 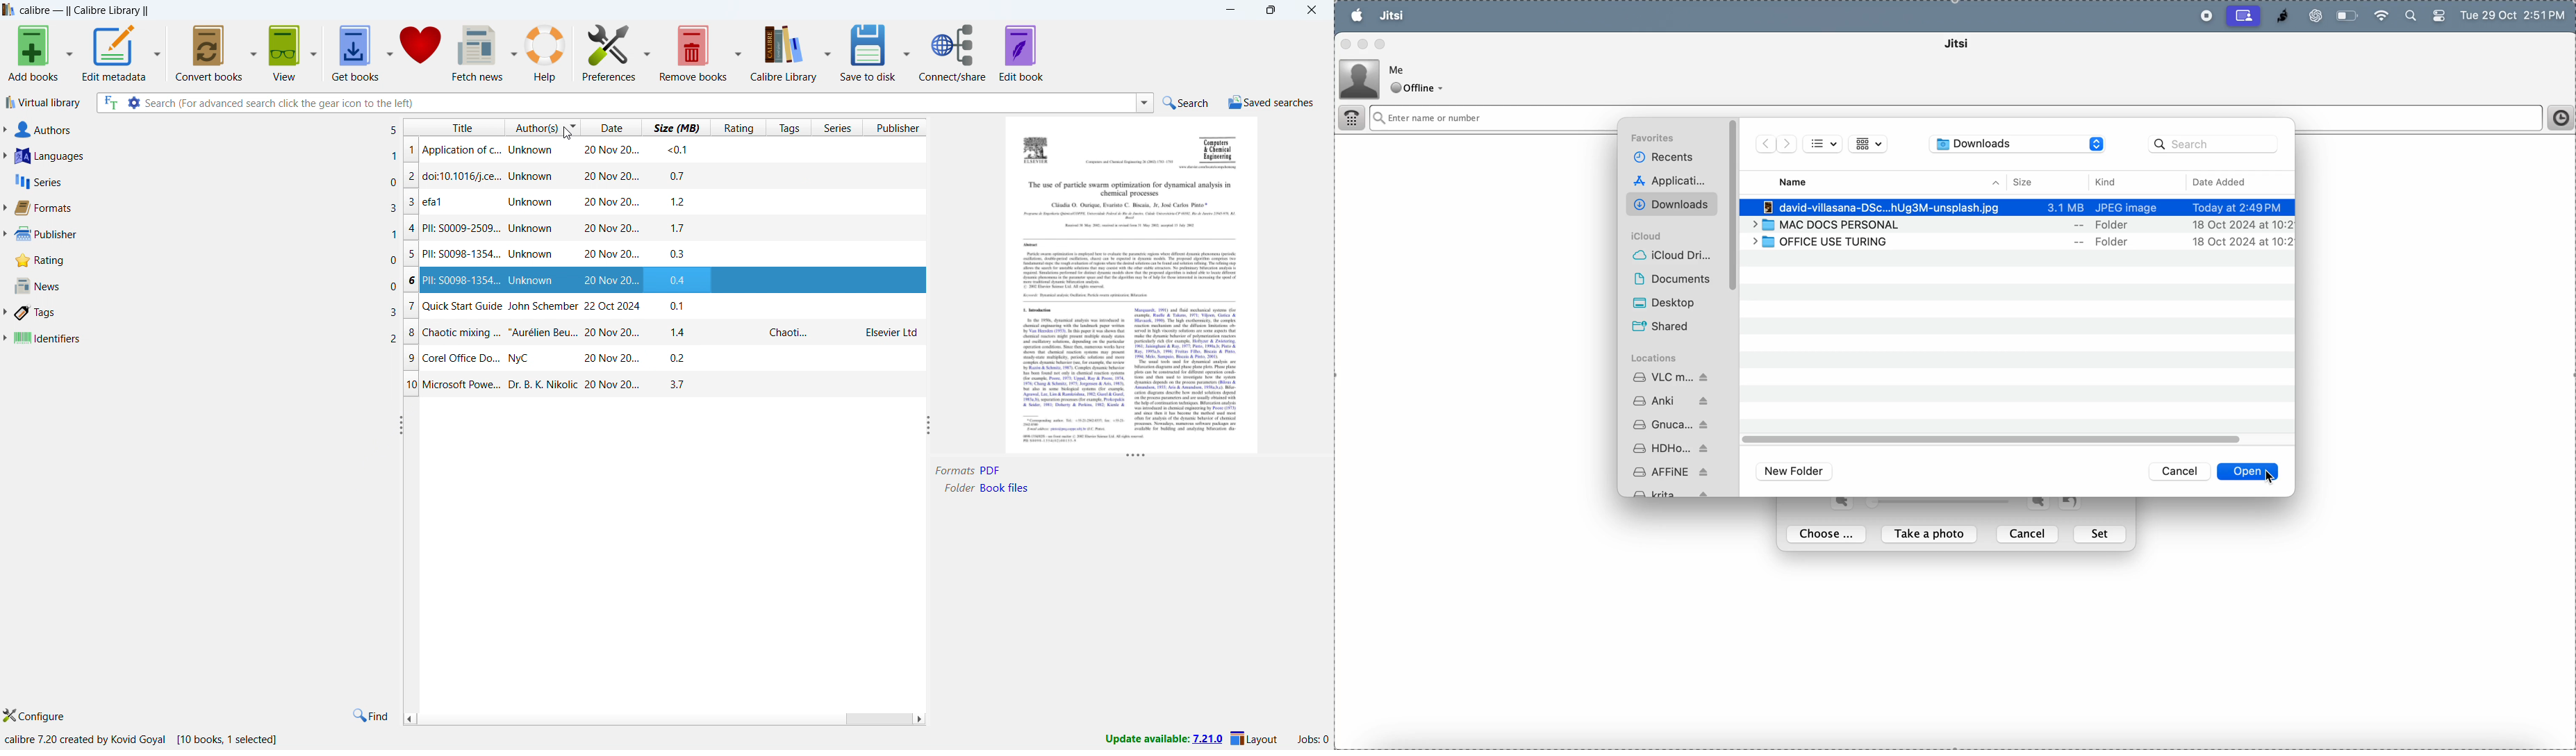 I want to click on active jobs, so click(x=1312, y=738).